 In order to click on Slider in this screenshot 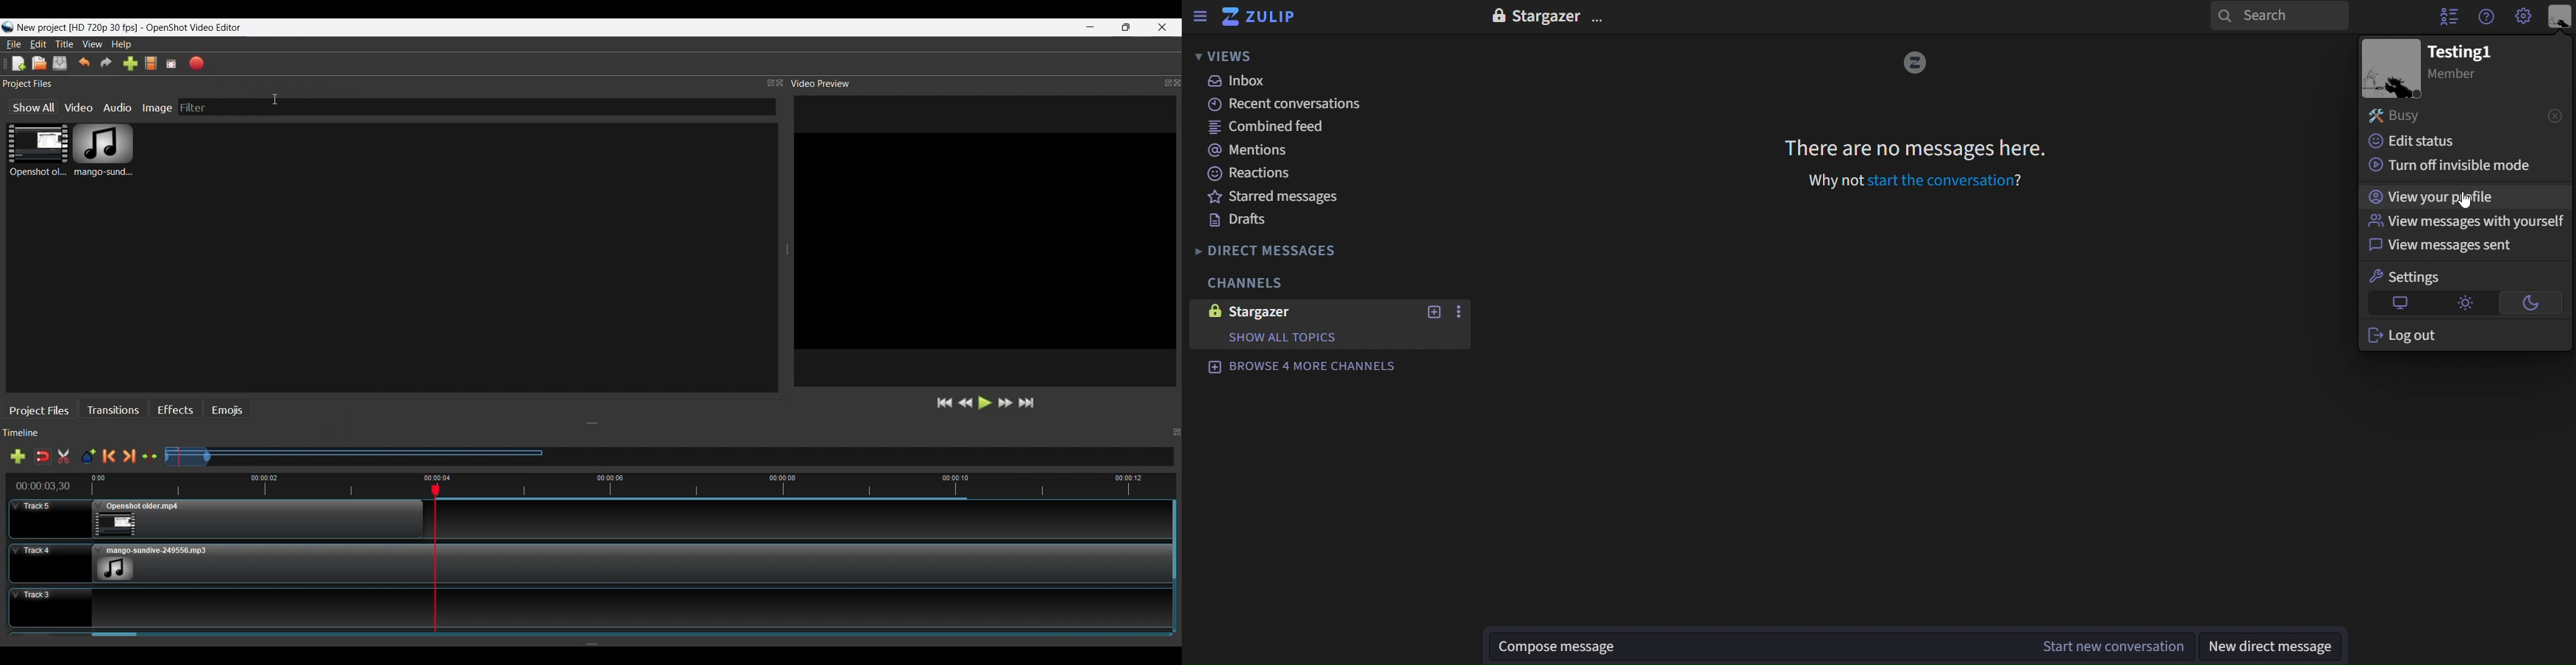, I will do `click(631, 485)`.